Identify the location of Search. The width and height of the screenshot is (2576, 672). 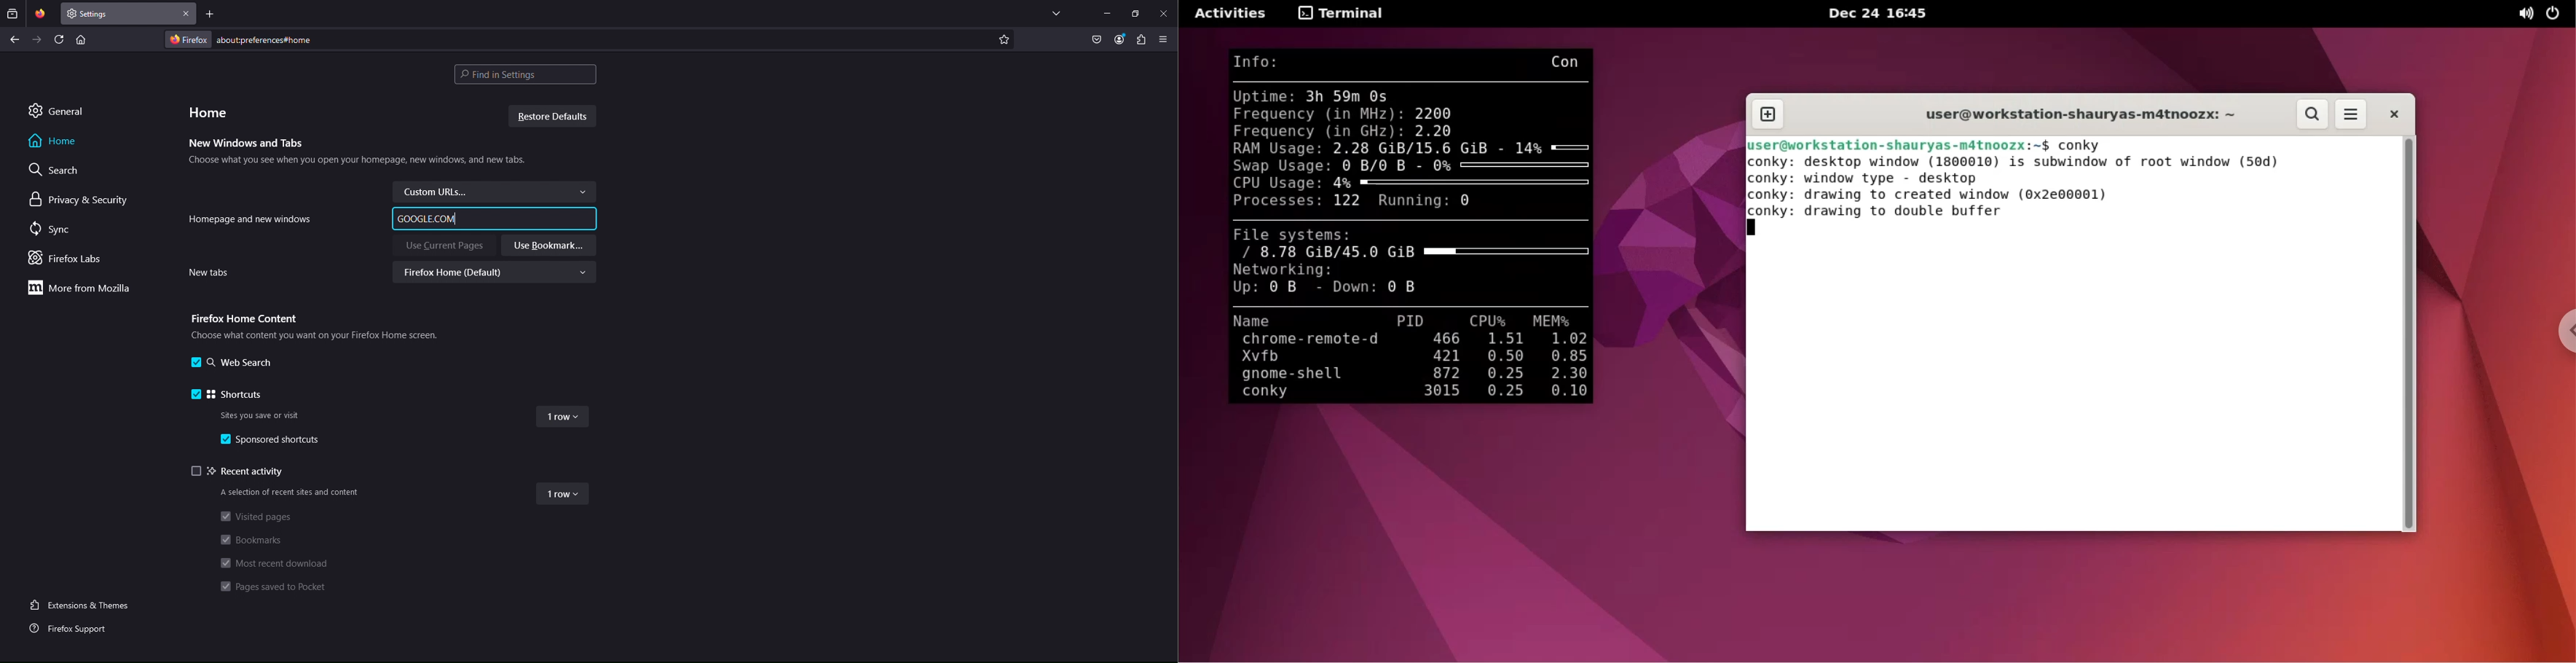
(56, 169).